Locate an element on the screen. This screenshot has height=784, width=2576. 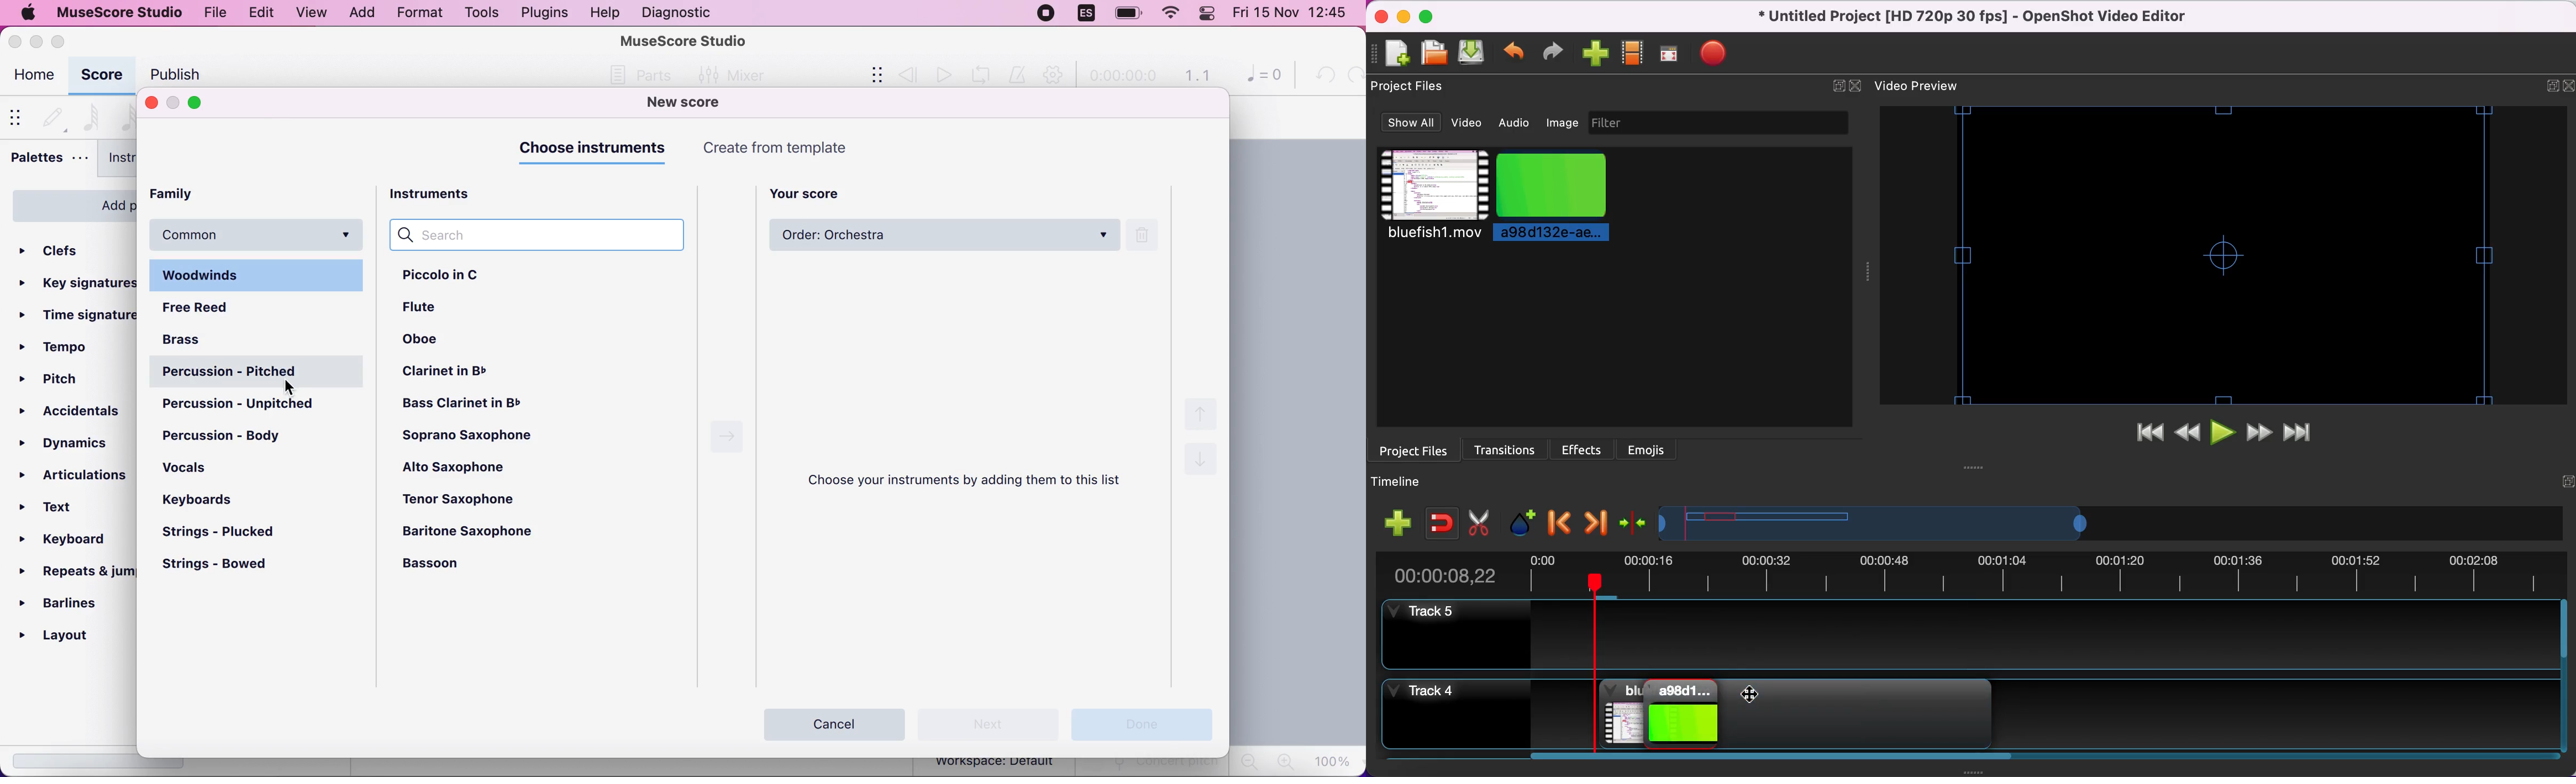
done is located at coordinates (1140, 722).